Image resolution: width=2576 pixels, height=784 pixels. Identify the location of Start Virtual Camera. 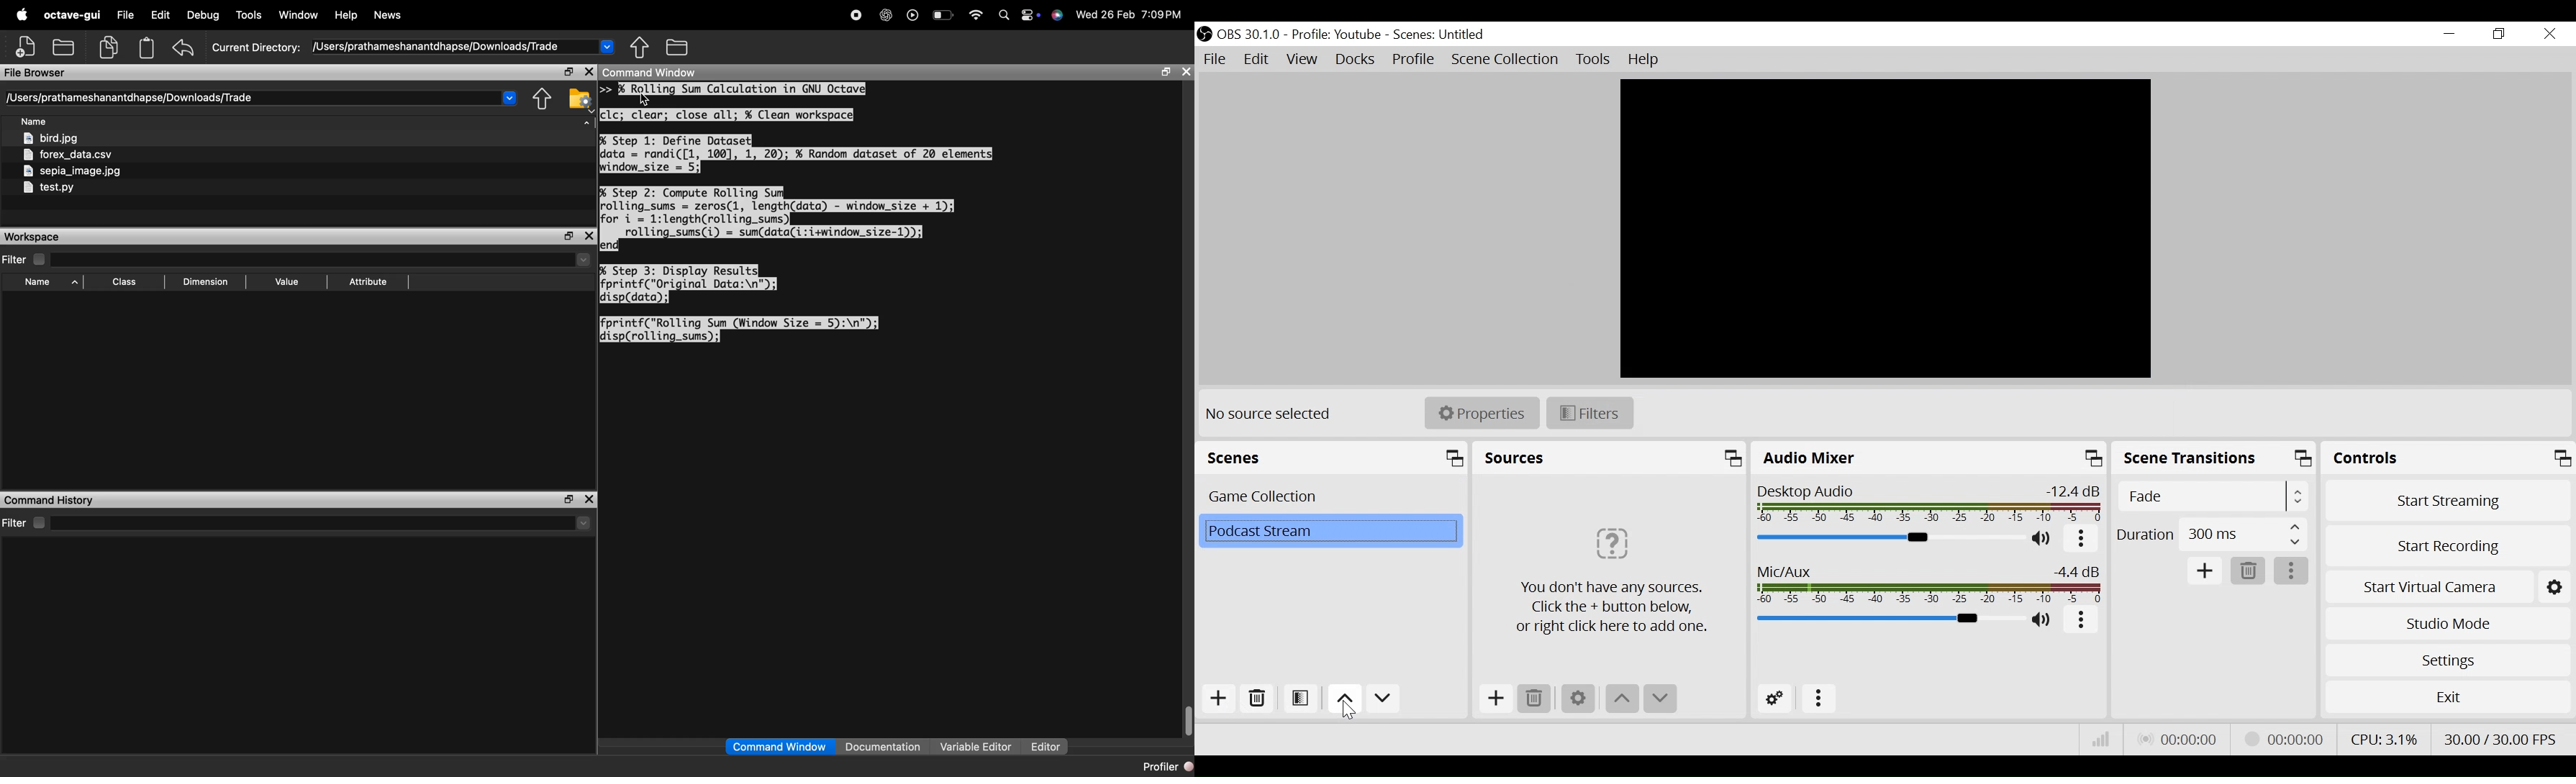
(2428, 584).